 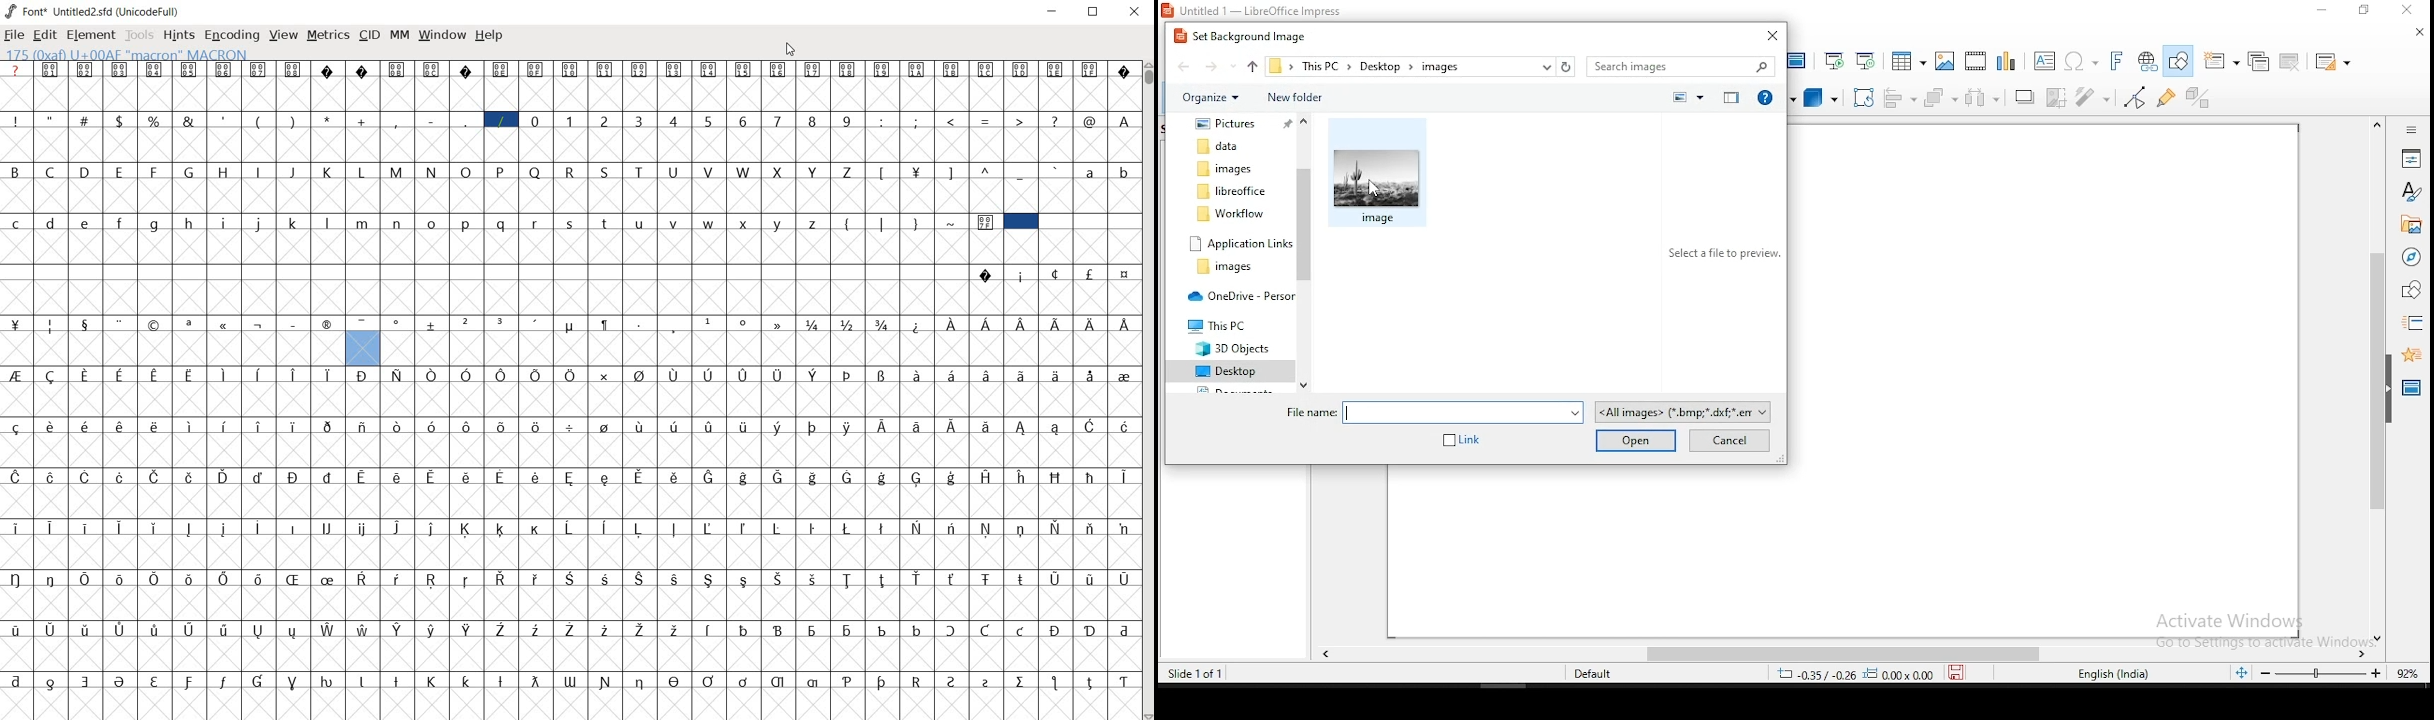 I want to click on !, so click(x=16, y=120).